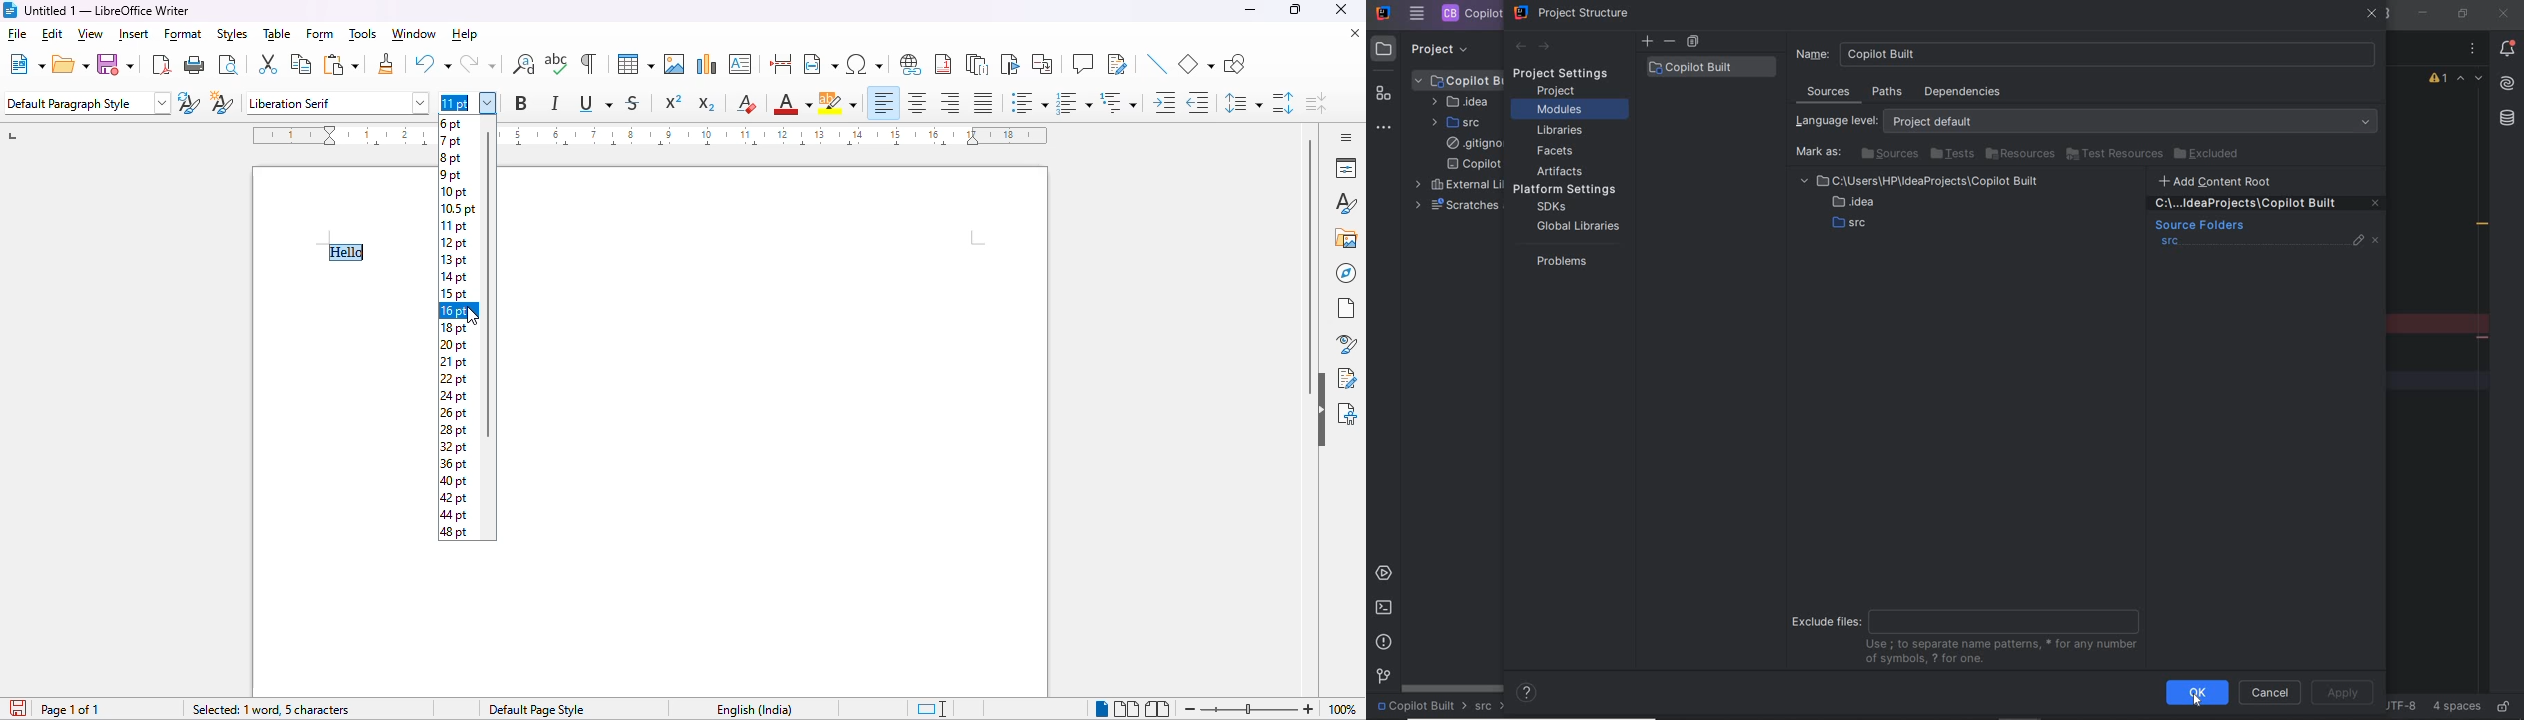 The height and width of the screenshot is (728, 2548). Describe the element at coordinates (72, 710) in the screenshot. I see `page 1 of 1` at that location.